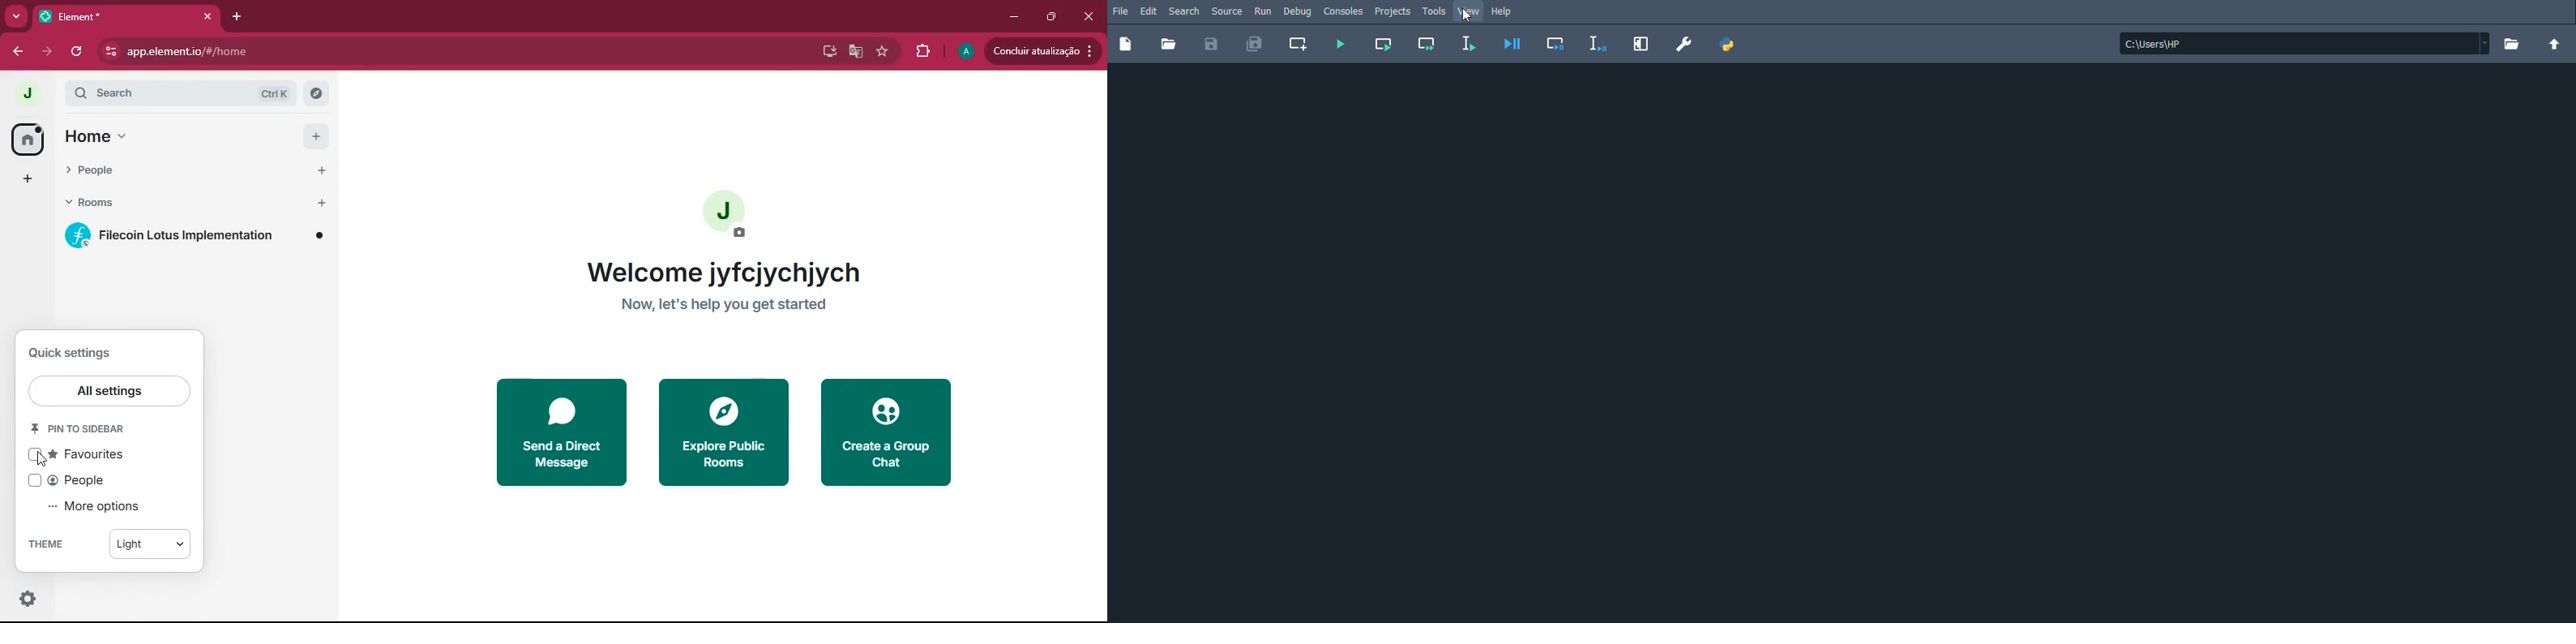 The width and height of the screenshot is (2576, 644). What do you see at coordinates (724, 272) in the screenshot?
I see `Welcome jyfcjychjych` at bounding box center [724, 272].